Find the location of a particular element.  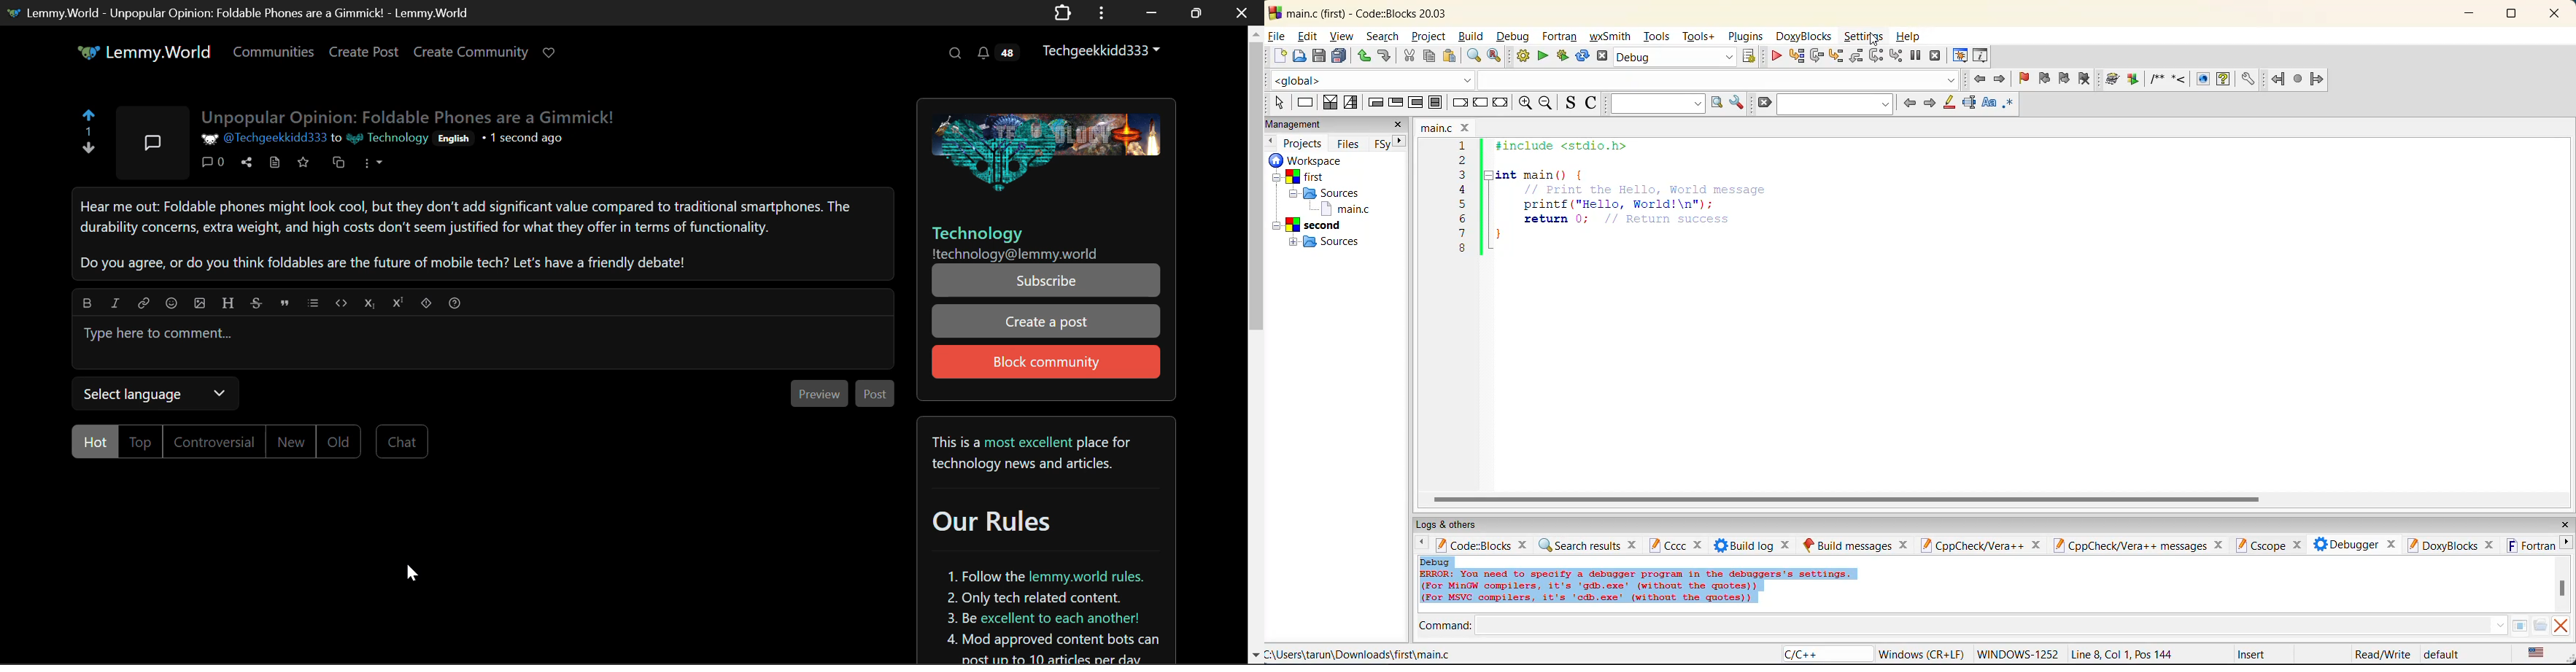

build messages is located at coordinates (1858, 544).